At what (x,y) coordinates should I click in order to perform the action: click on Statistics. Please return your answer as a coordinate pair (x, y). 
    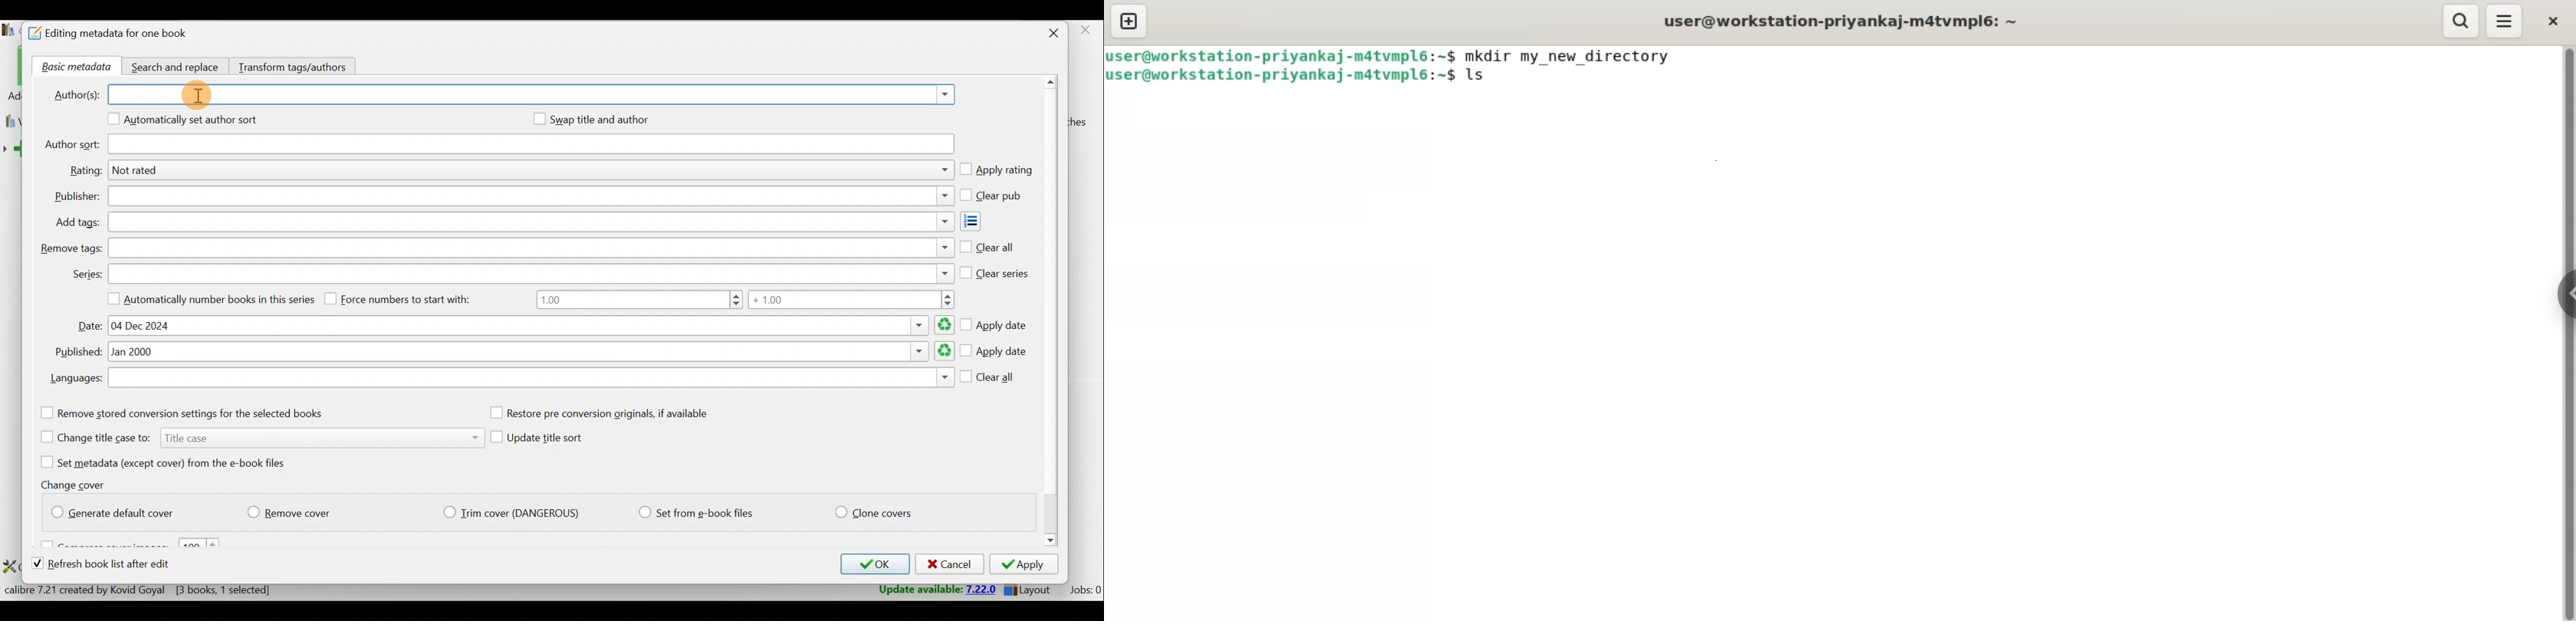
    Looking at the image, I should click on (159, 589).